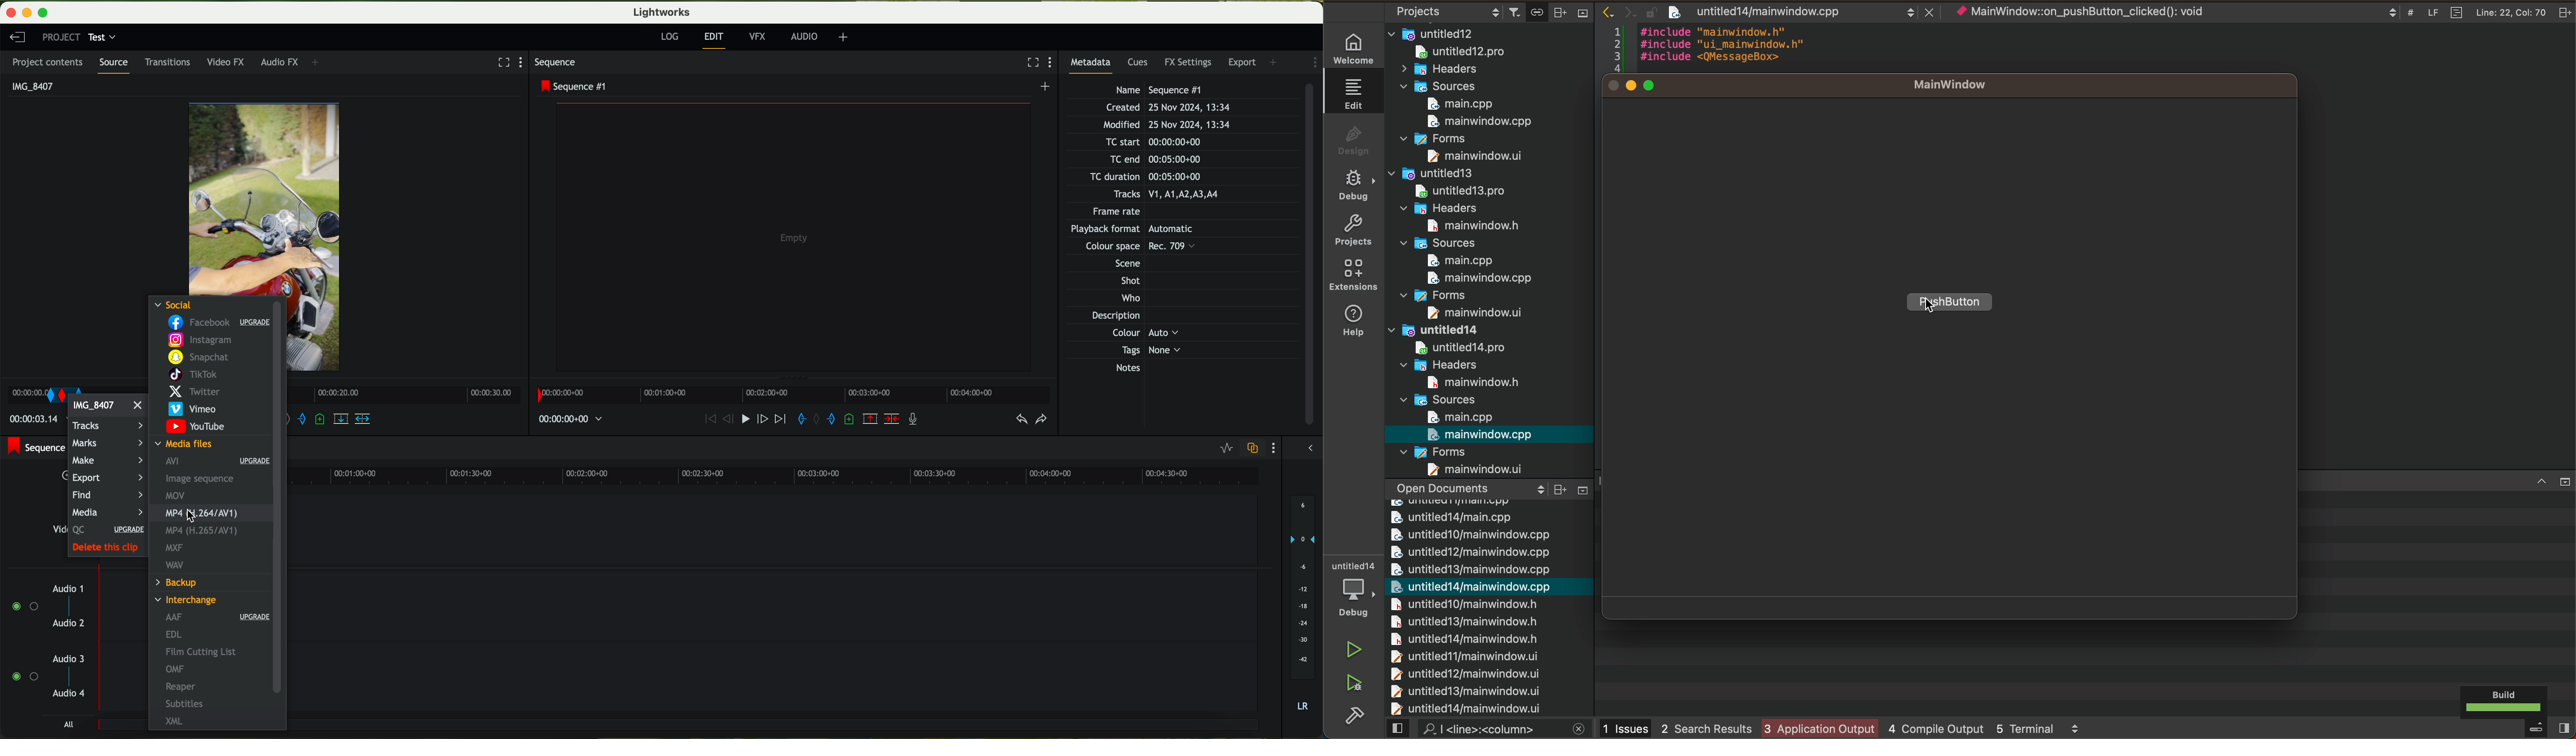 Image resolution: width=2576 pixels, height=756 pixels. What do you see at coordinates (1439, 364) in the screenshot?
I see `headers` at bounding box center [1439, 364].